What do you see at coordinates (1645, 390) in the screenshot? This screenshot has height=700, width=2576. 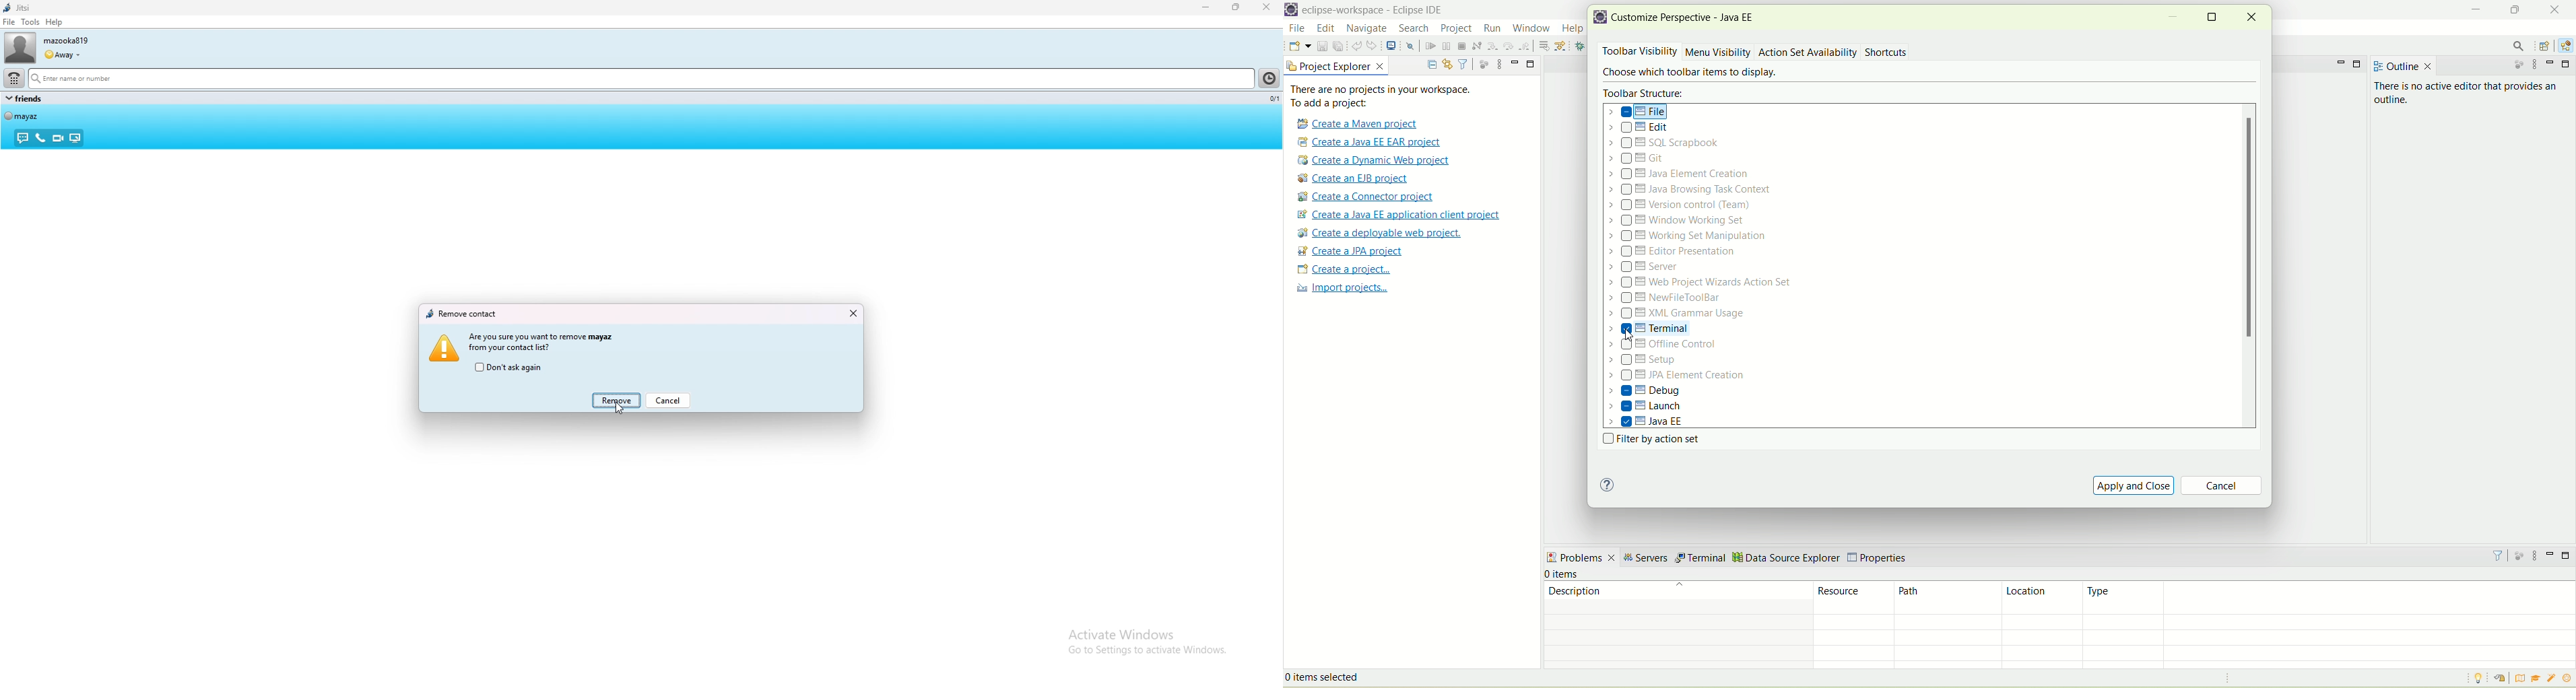 I see `debug` at bounding box center [1645, 390].